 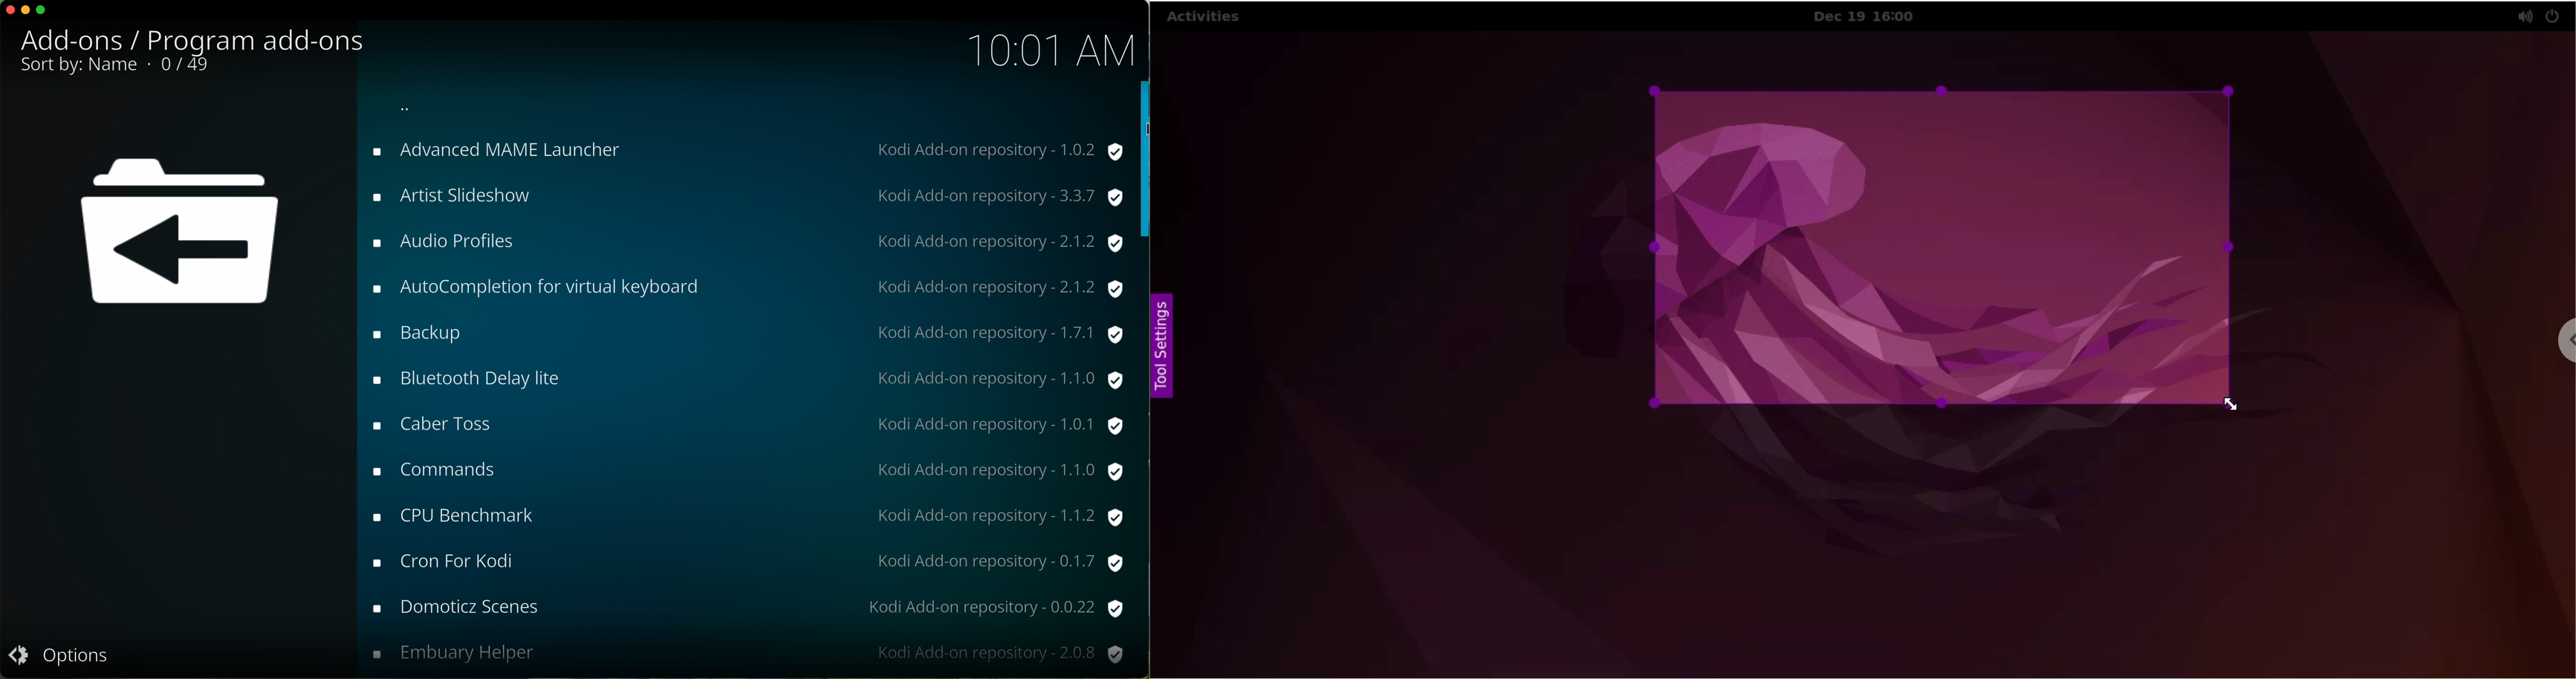 What do you see at coordinates (42, 12) in the screenshot?
I see `maximize` at bounding box center [42, 12].